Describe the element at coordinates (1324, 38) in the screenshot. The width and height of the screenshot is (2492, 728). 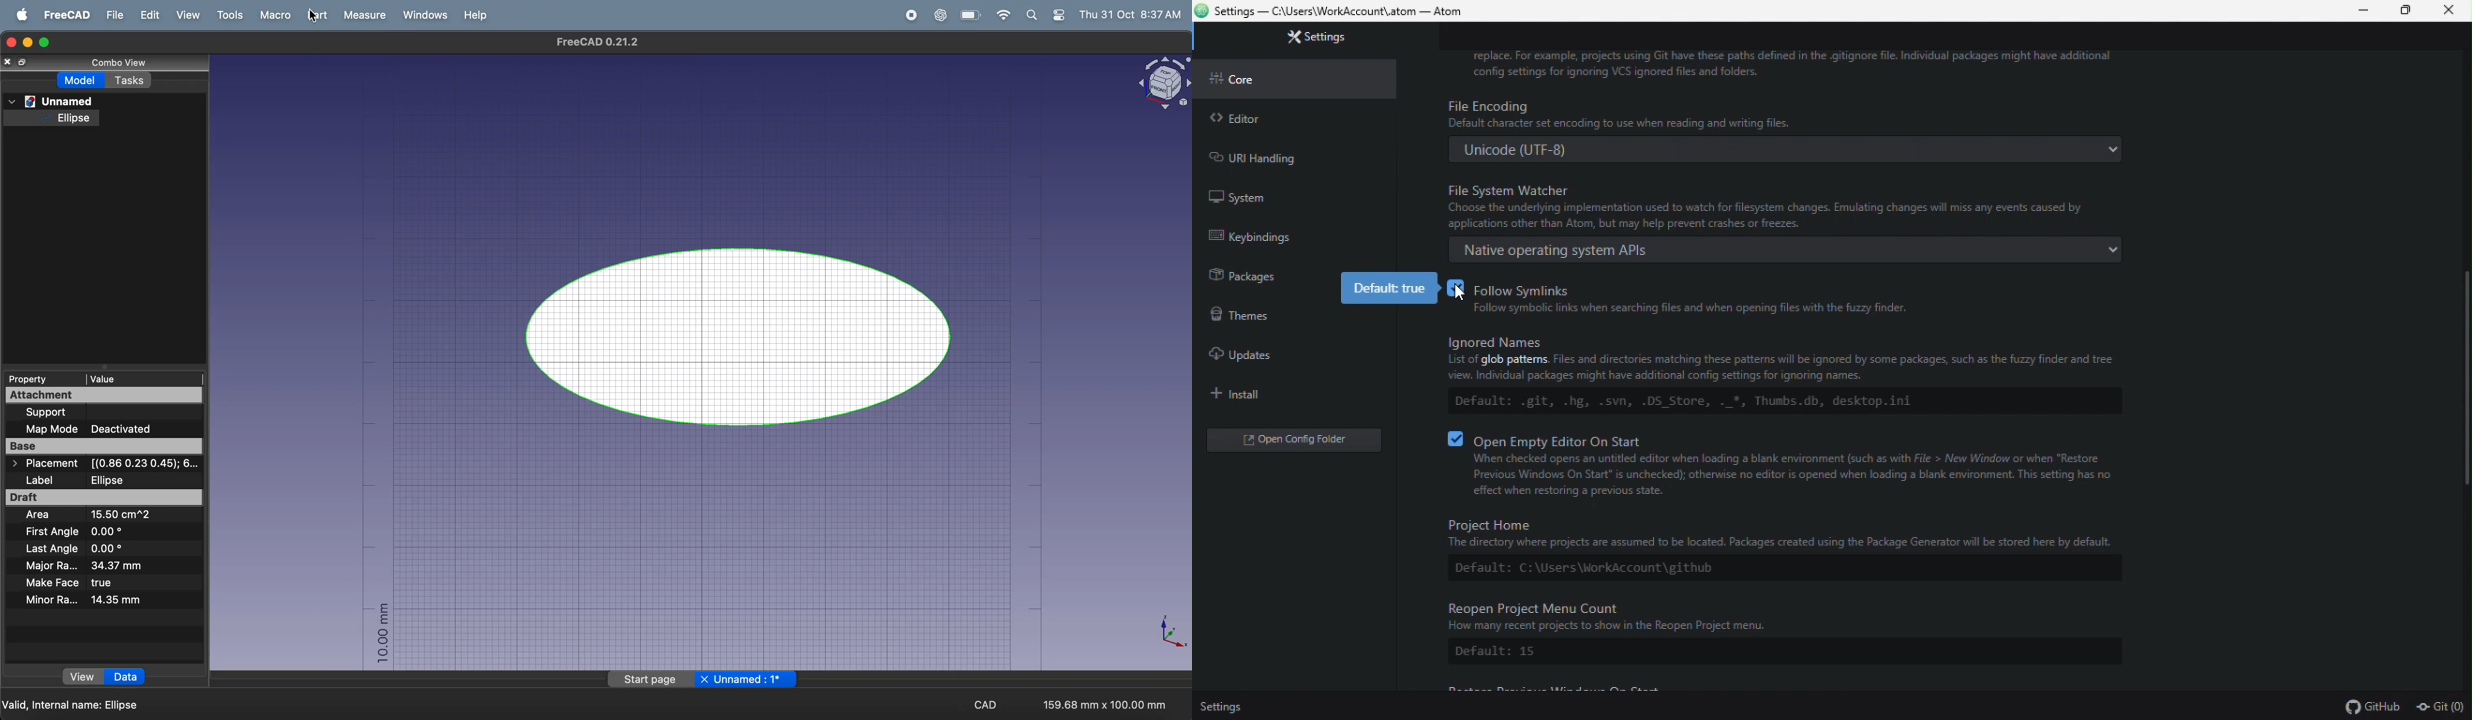
I see `Settings` at that location.